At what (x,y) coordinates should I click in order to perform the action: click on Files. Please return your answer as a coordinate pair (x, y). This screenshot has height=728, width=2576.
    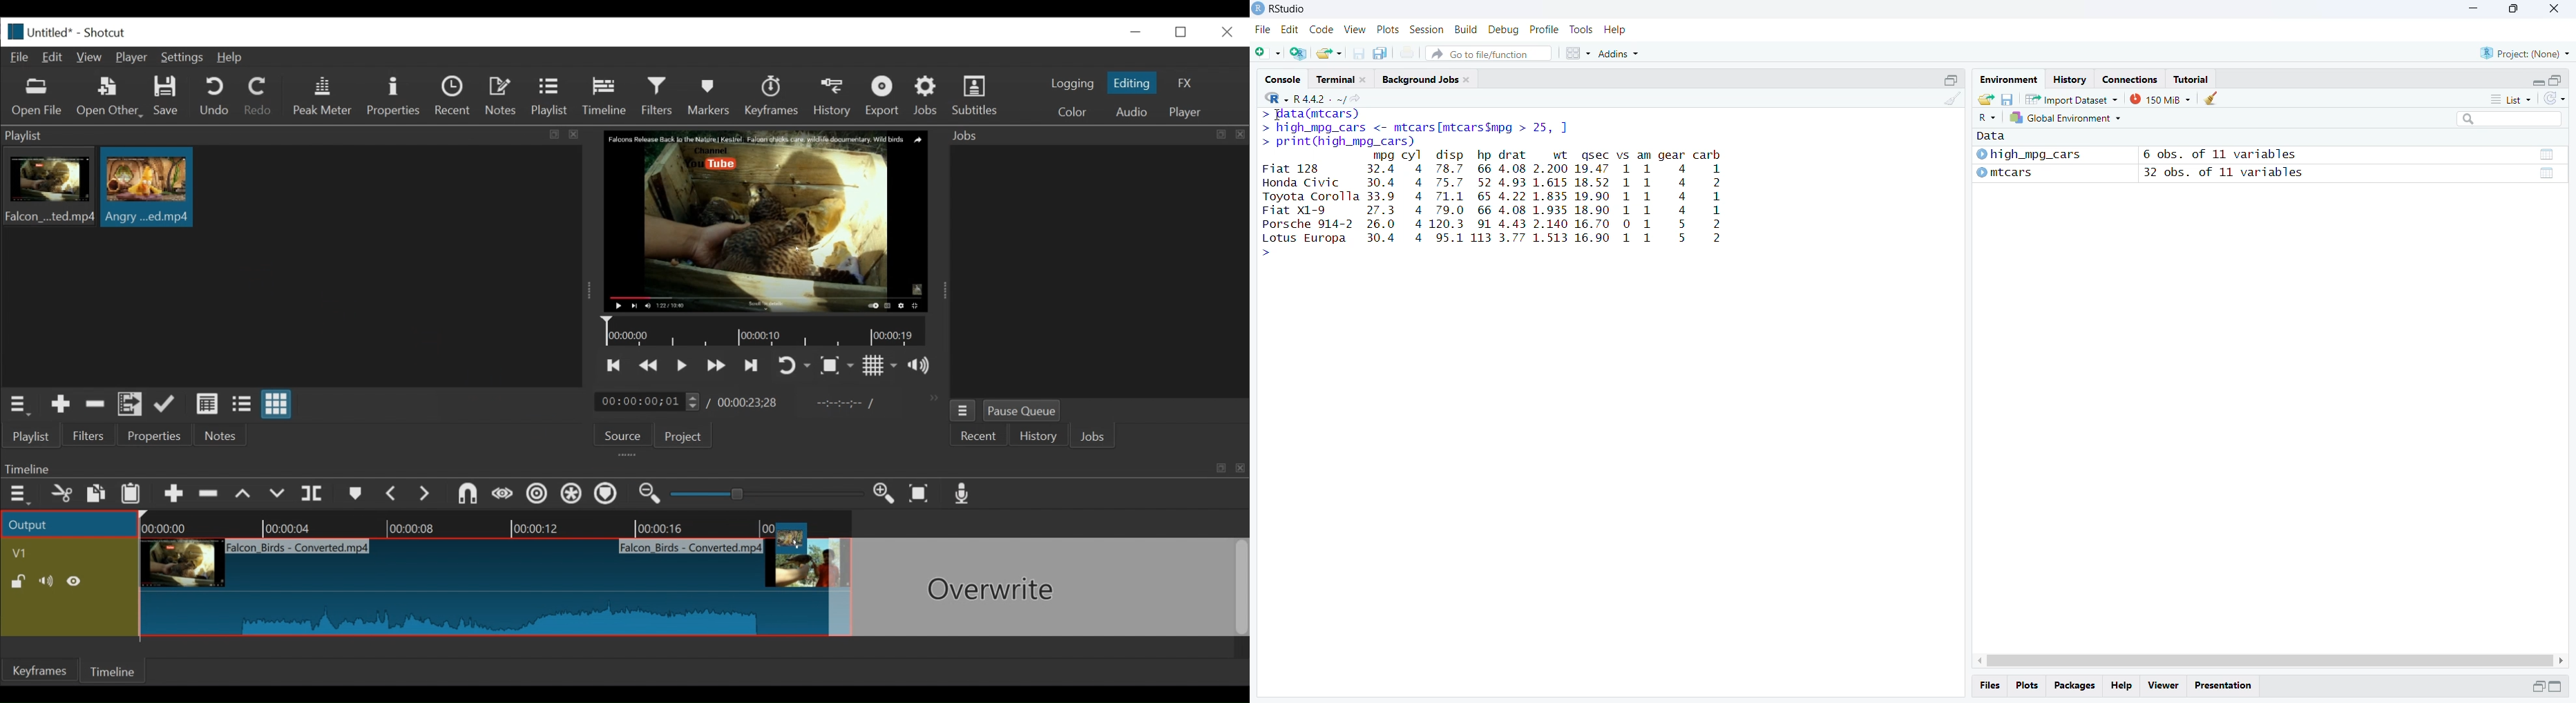
    Looking at the image, I should click on (1990, 686).